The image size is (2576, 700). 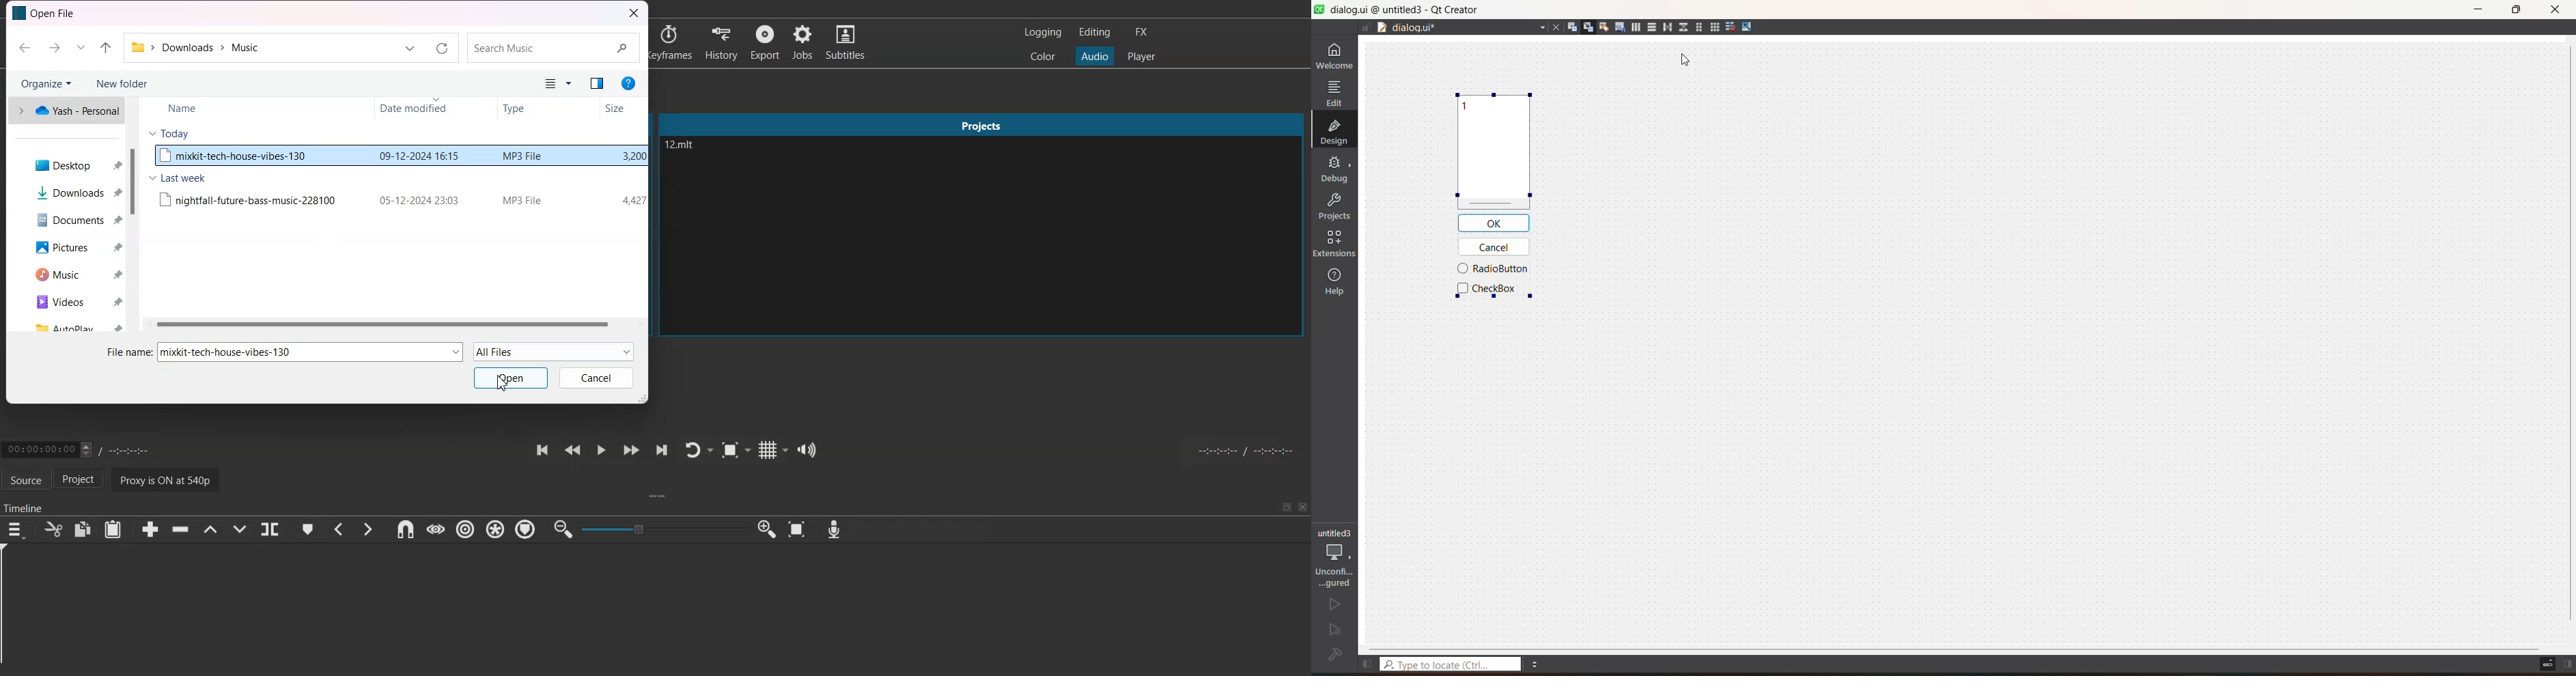 What do you see at coordinates (169, 479) in the screenshot?
I see `Proxy is ON at 540p` at bounding box center [169, 479].